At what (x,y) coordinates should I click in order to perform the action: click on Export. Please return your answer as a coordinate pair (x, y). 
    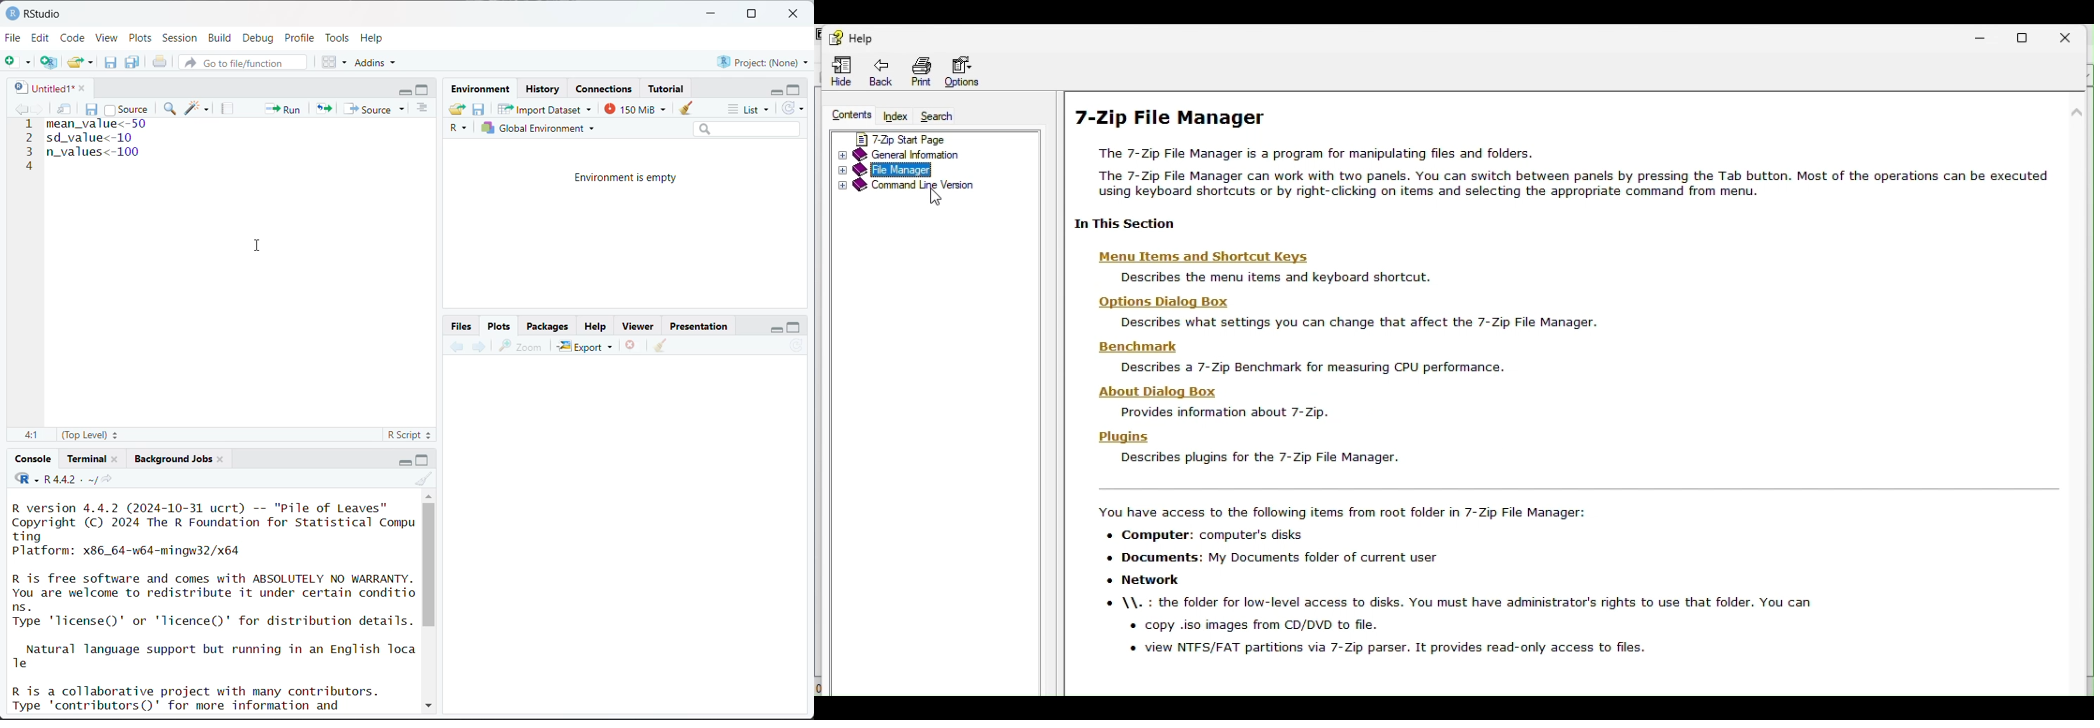
    Looking at the image, I should click on (586, 346).